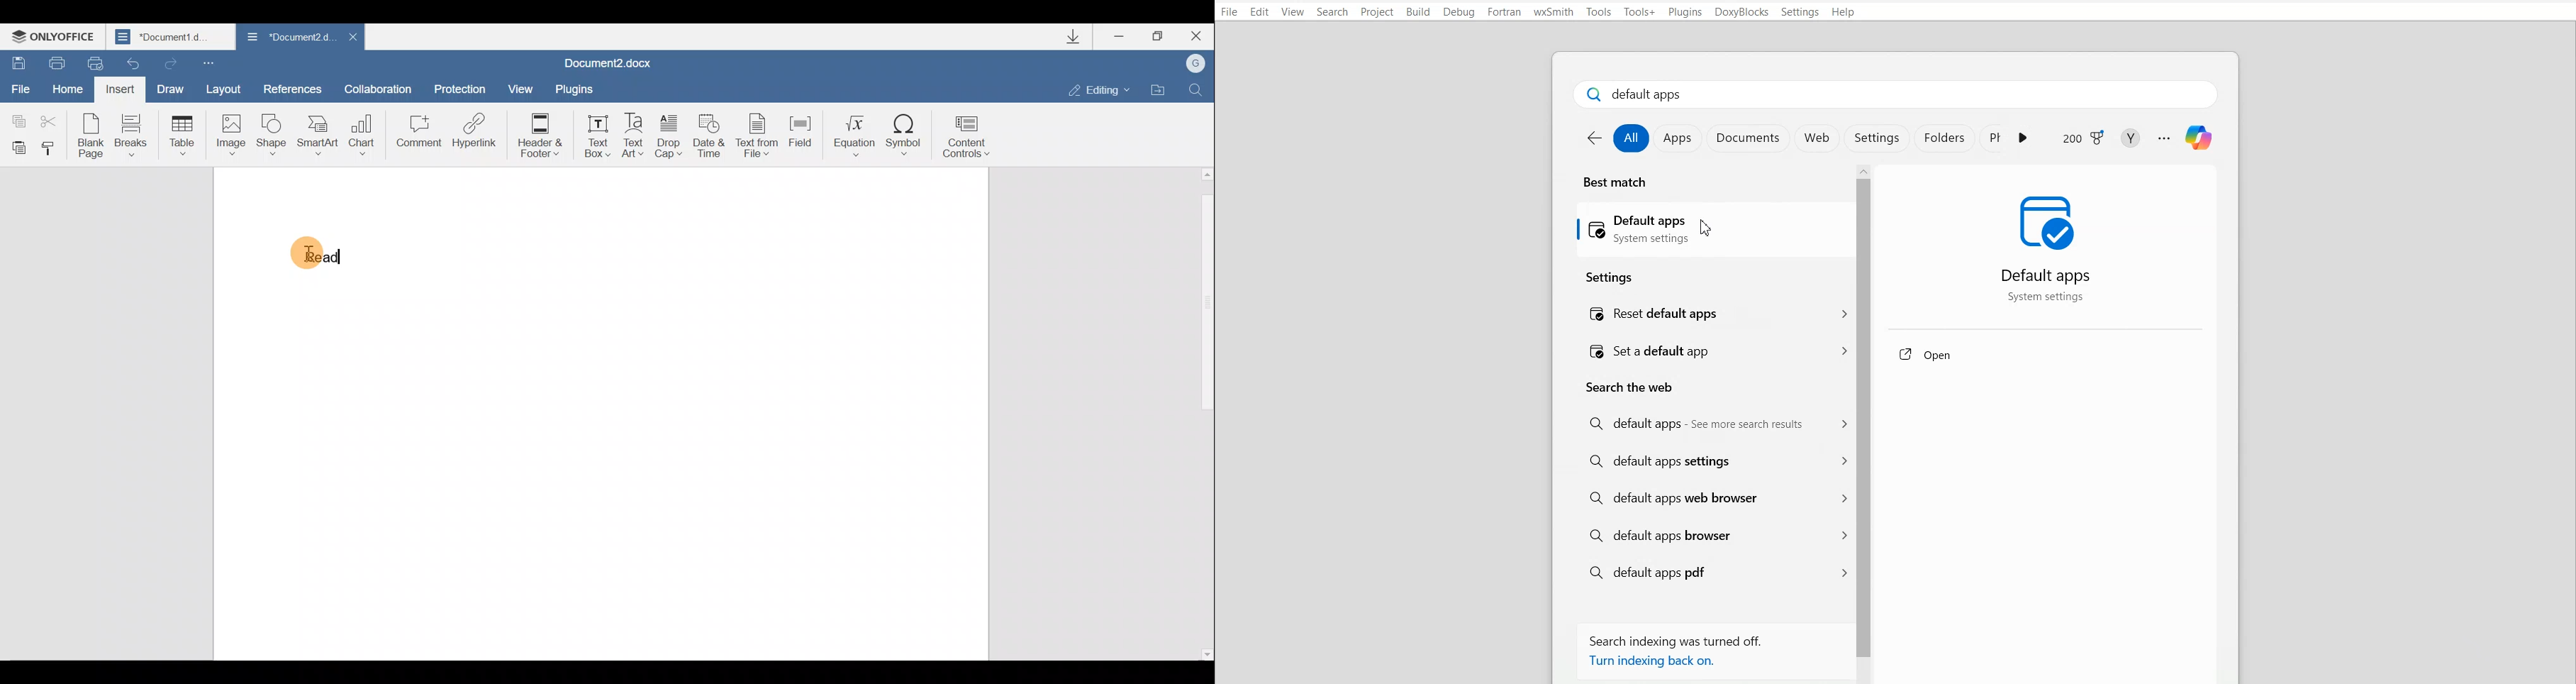 The height and width of the screenshot is (700, 2576). I want to click on Minimize, so click(1120, 38).